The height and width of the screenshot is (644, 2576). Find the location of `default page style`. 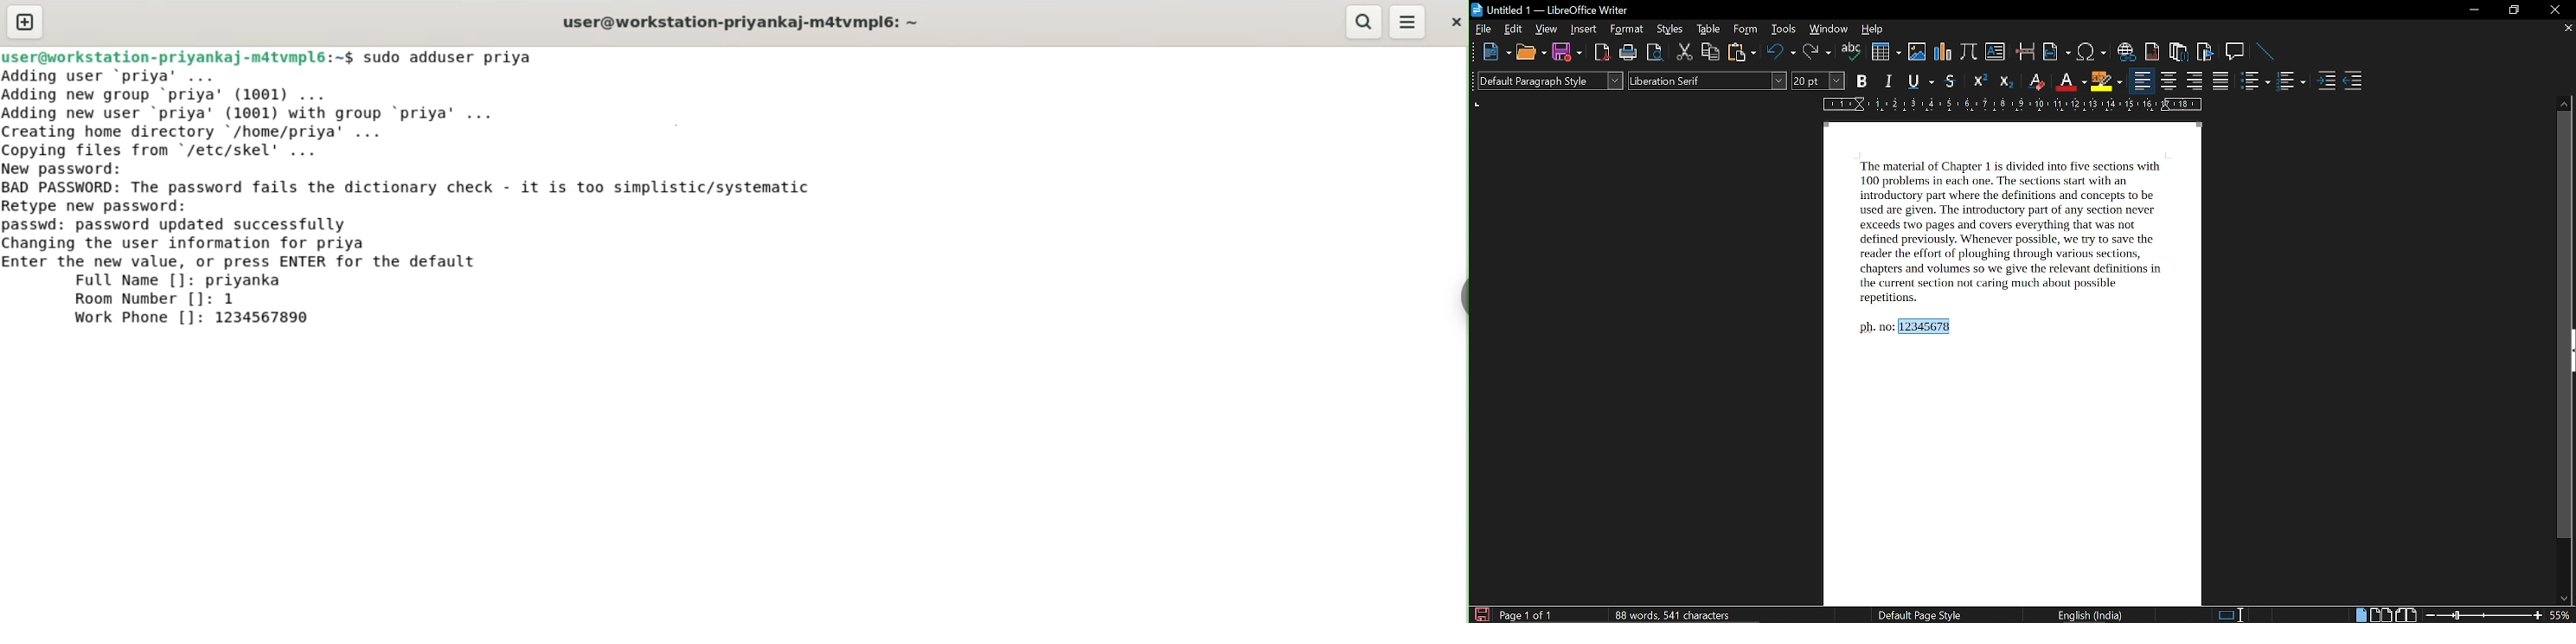

default page style is located at coordinates (1920, 615).